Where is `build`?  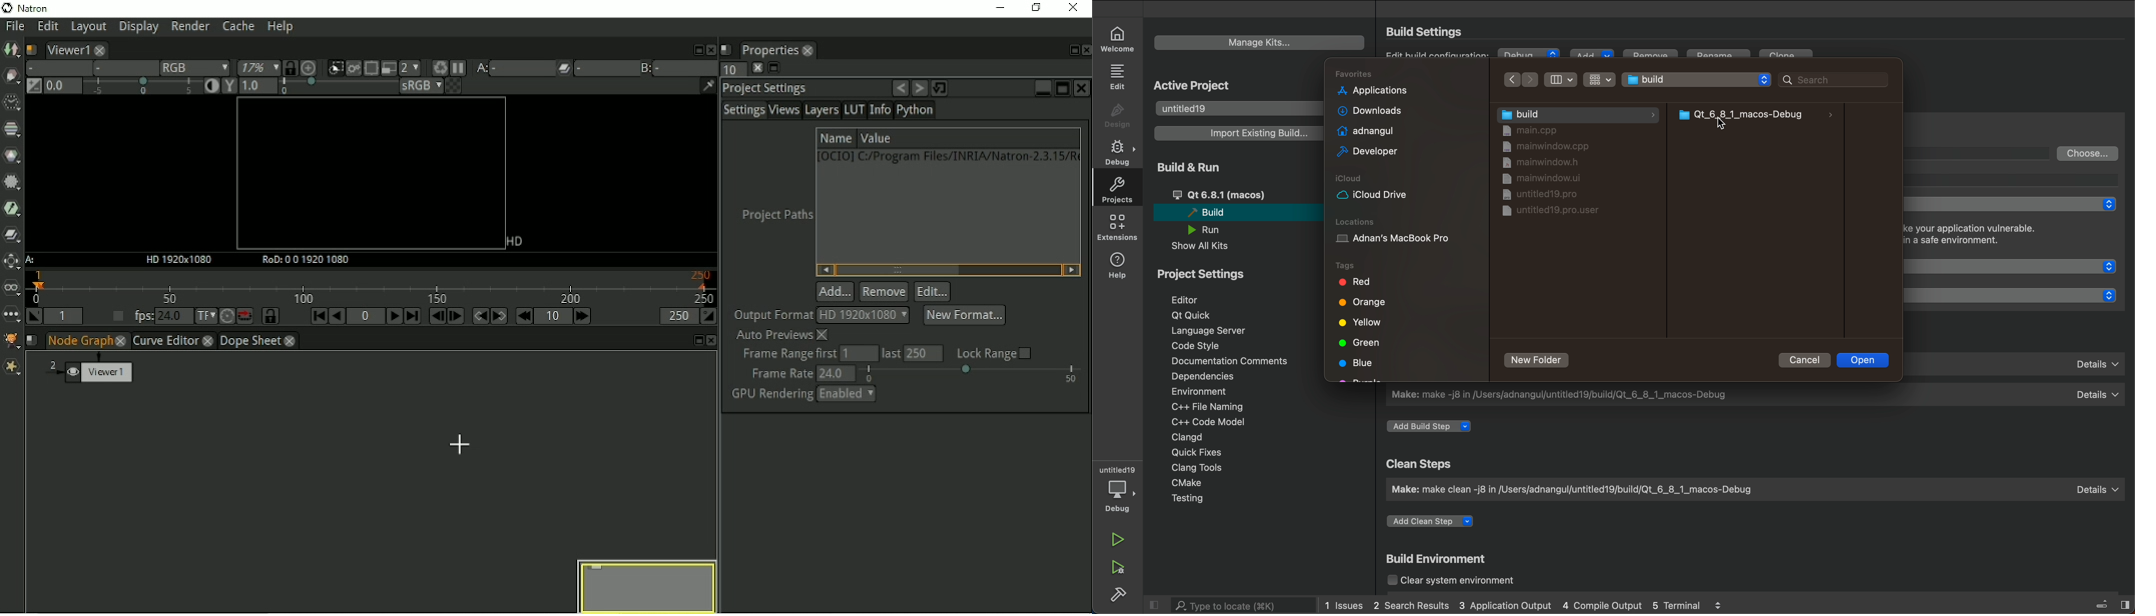
build is located at coordinates (1119, 593).